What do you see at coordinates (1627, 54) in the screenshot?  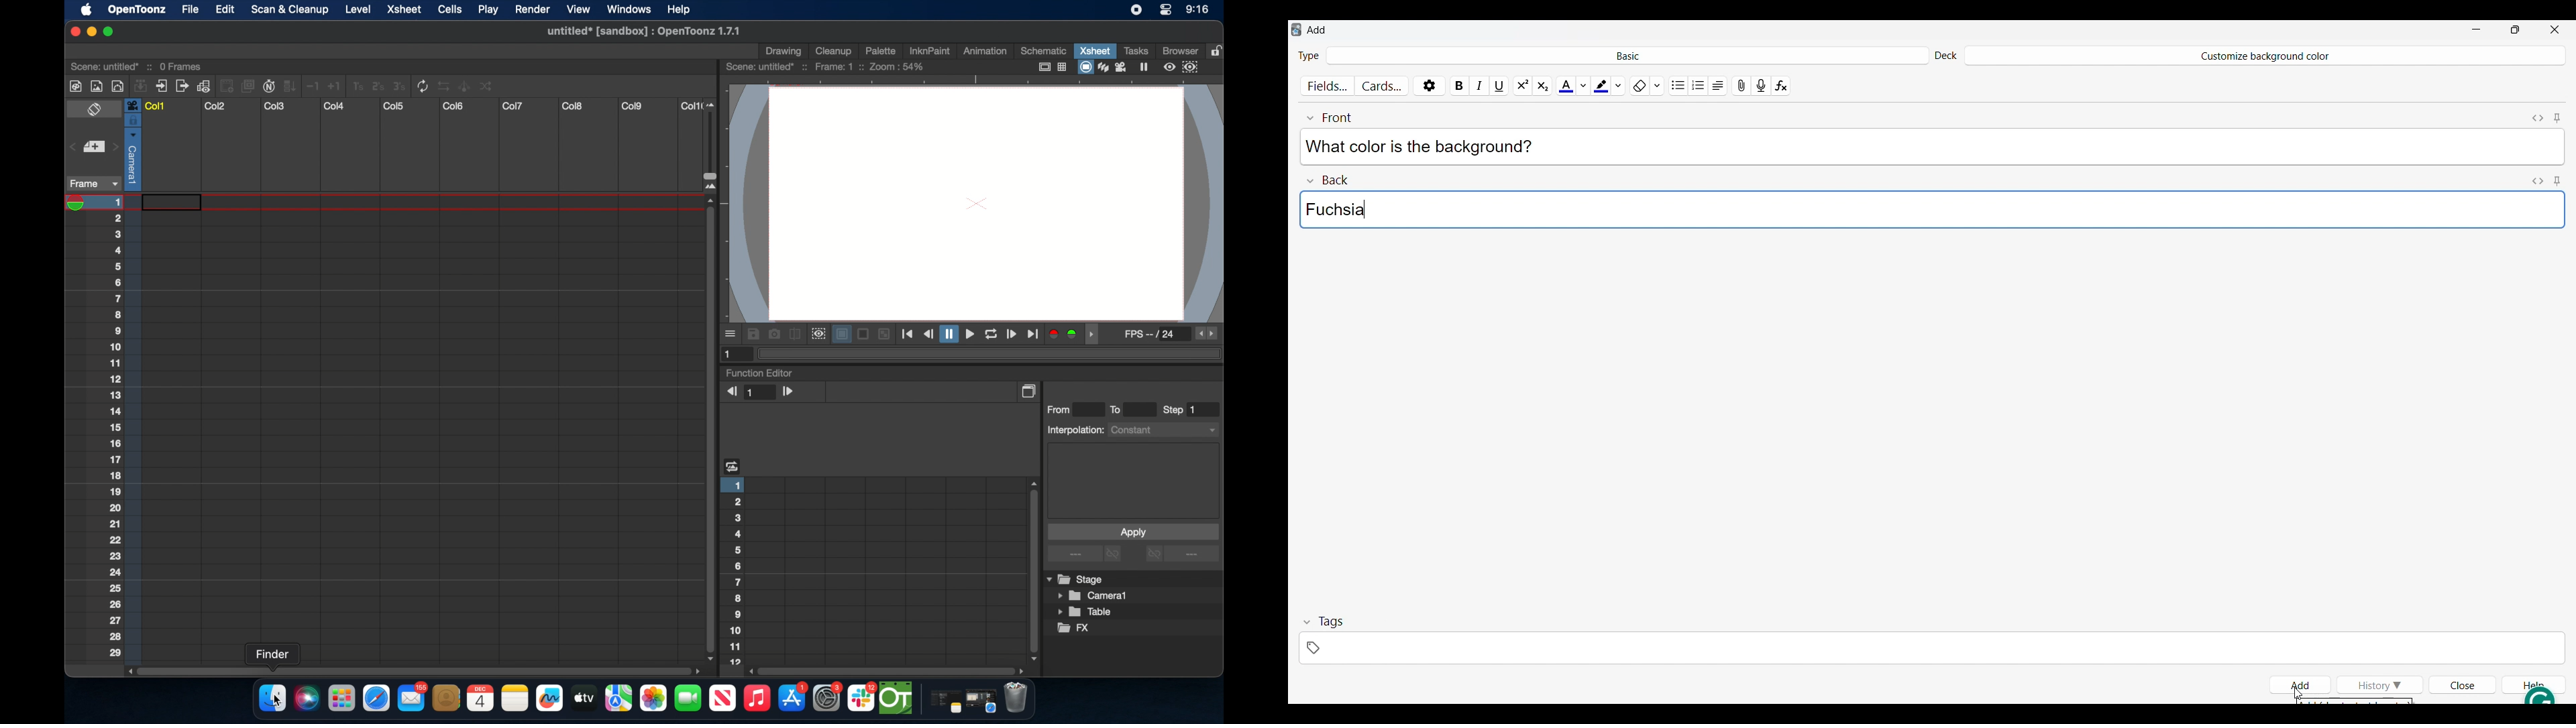 I see `Click to select card type in deck` at bounding box center [1627, 54].